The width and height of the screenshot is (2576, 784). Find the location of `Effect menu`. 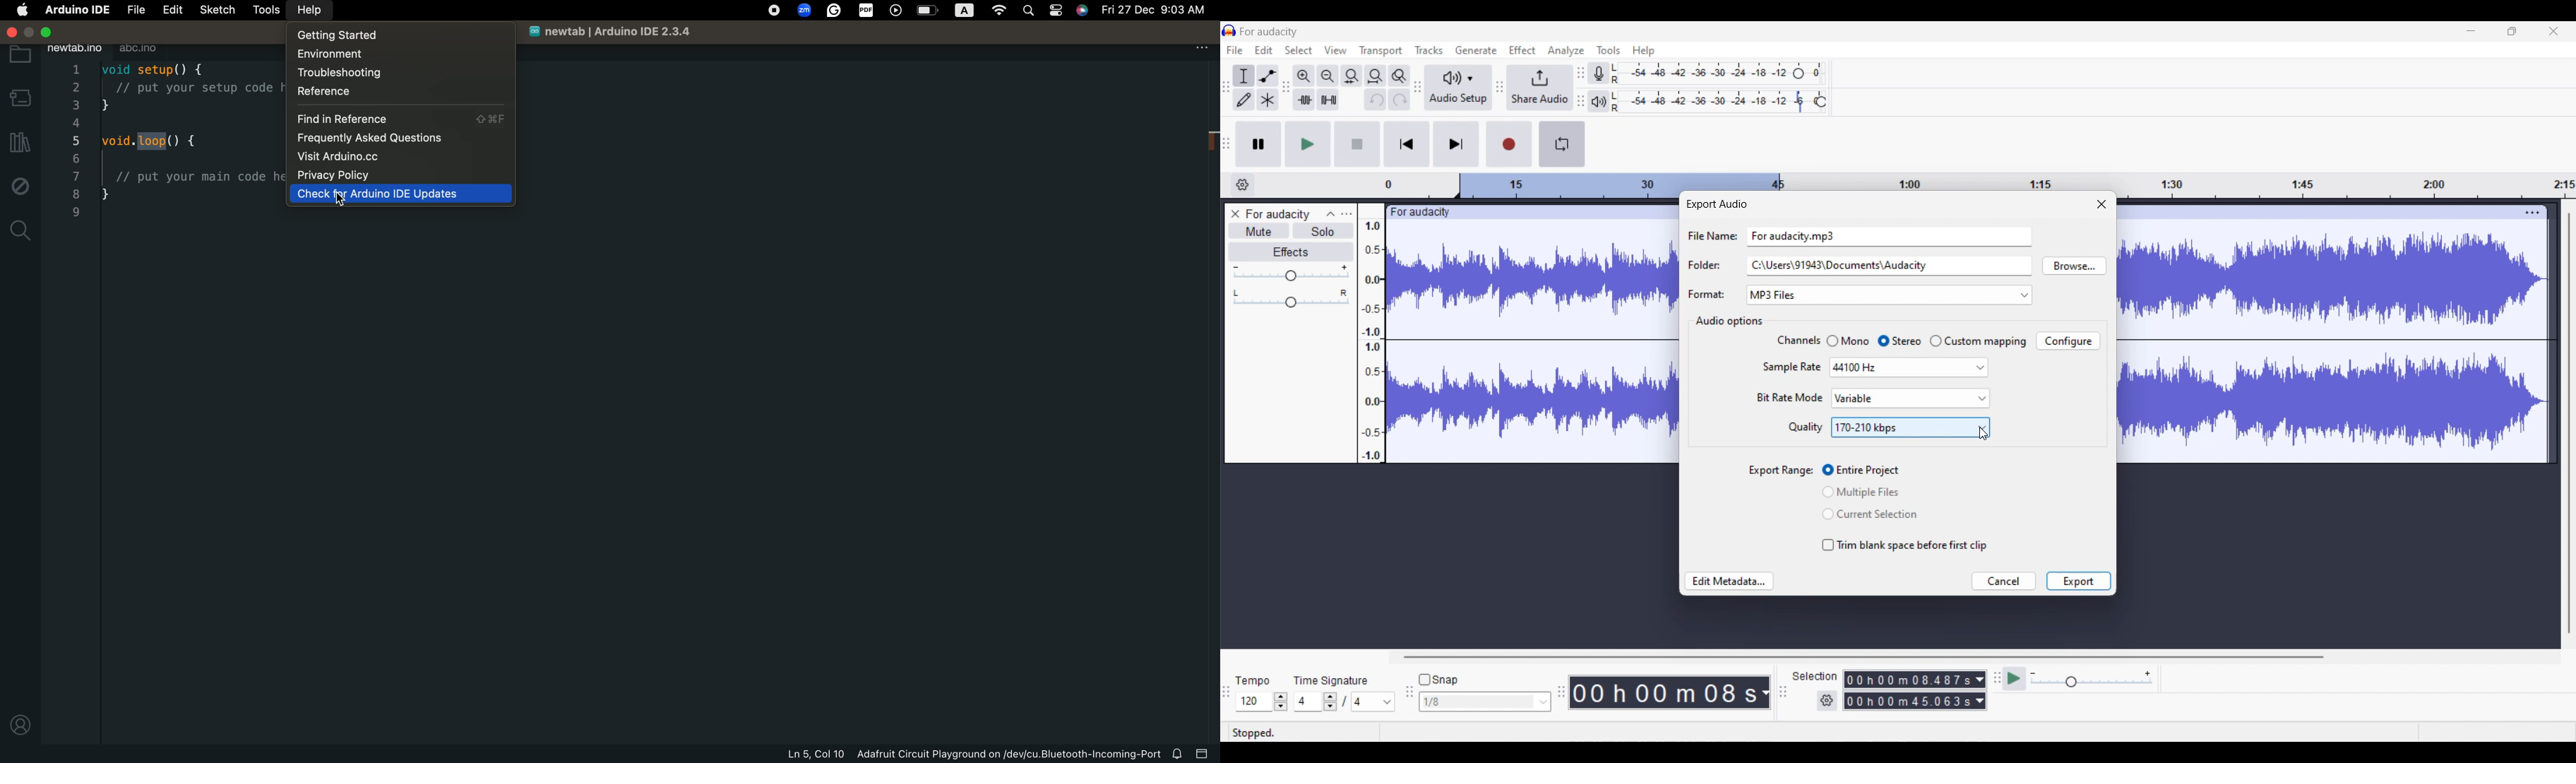

Effect menu is located at coordinates (1522, 49).